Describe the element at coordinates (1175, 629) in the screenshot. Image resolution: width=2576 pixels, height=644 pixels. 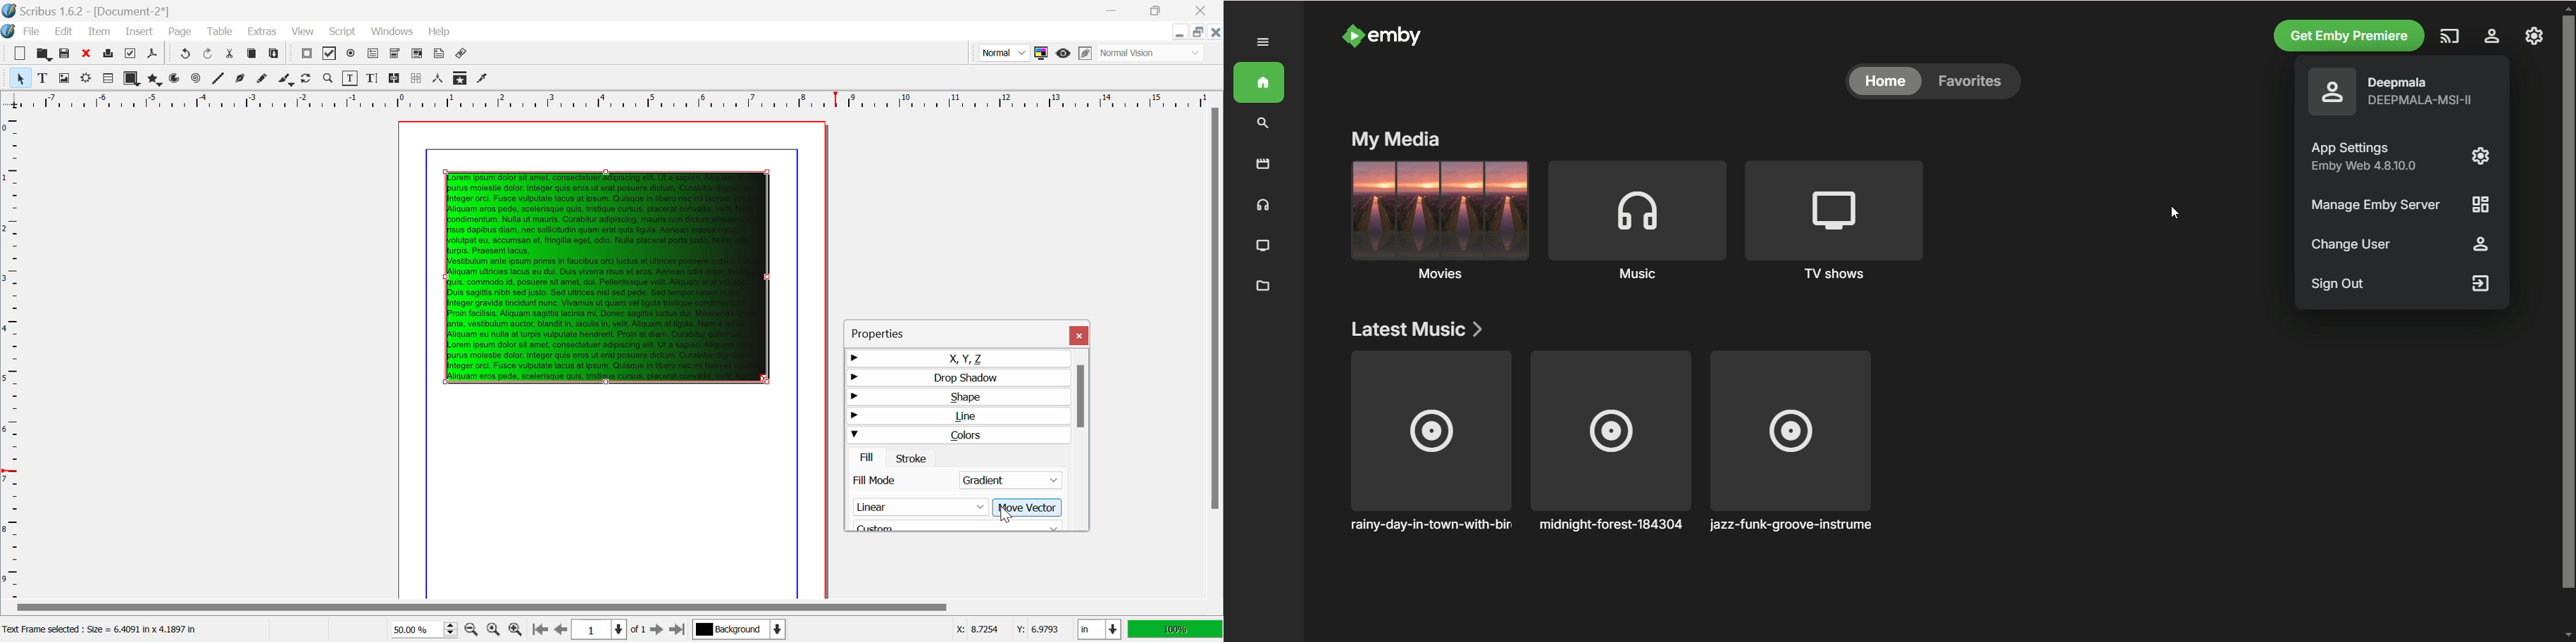
I see `Display Appearance` at that location.